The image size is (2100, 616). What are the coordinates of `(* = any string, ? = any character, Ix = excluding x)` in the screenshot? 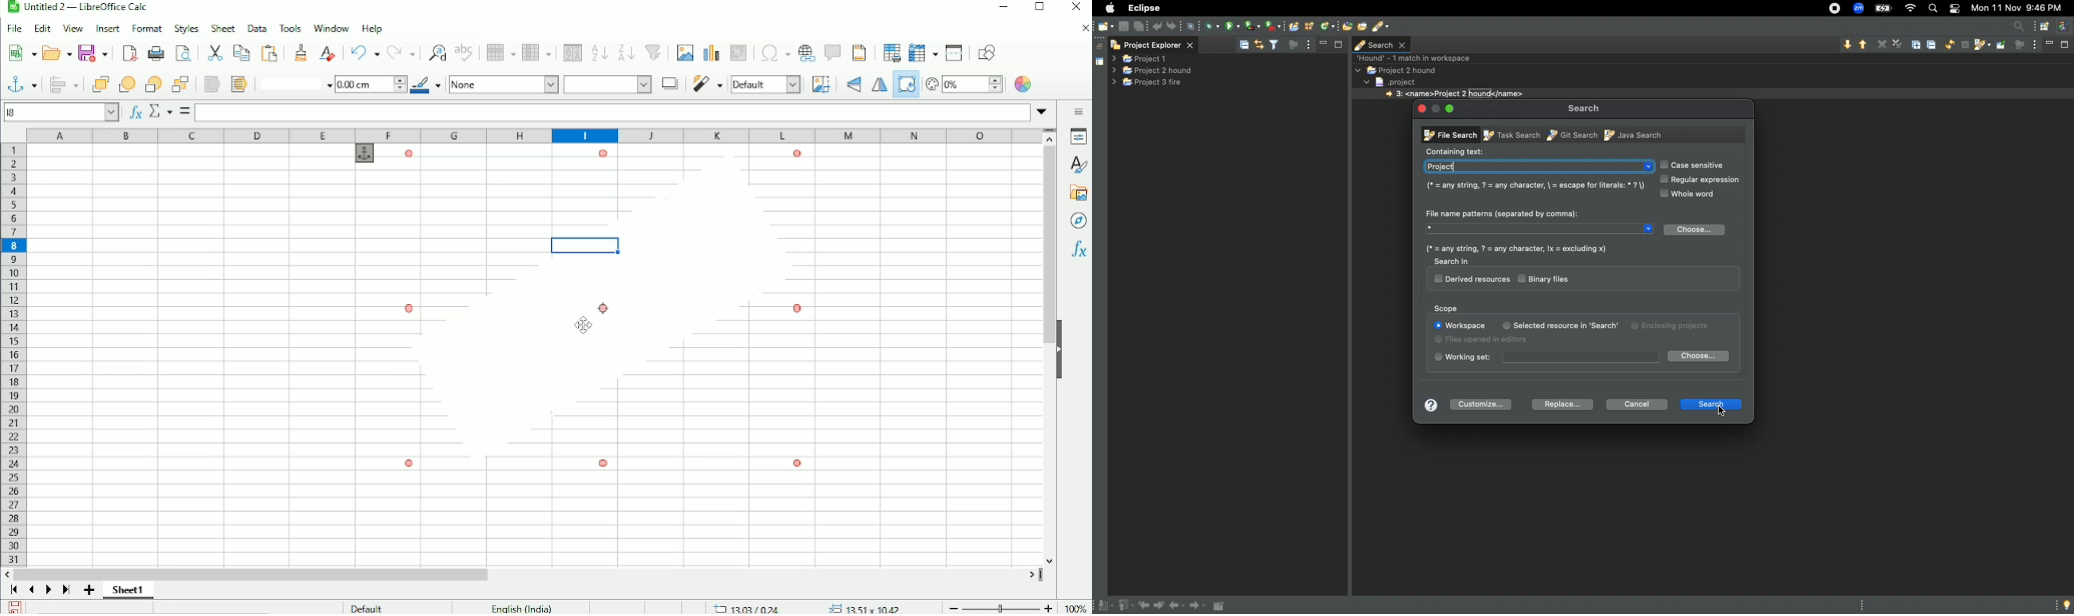 It's located at (1516, 248).